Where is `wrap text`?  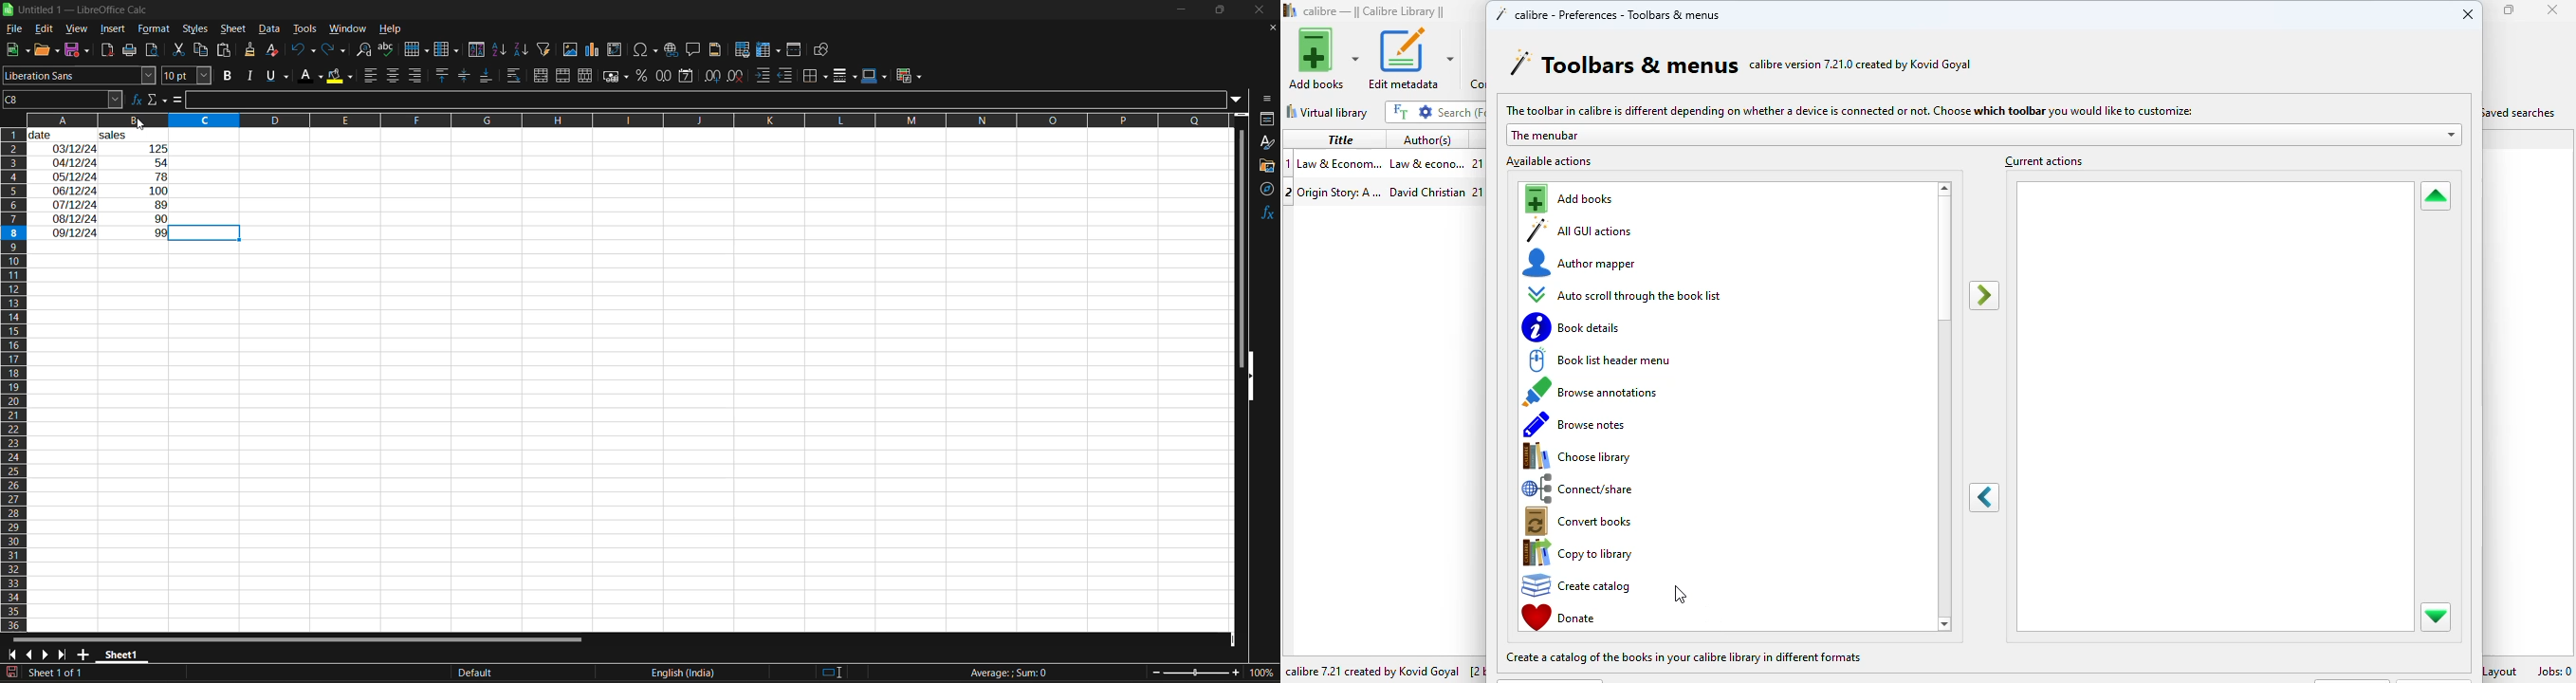
wrap text is located at coordinates (515, 75).